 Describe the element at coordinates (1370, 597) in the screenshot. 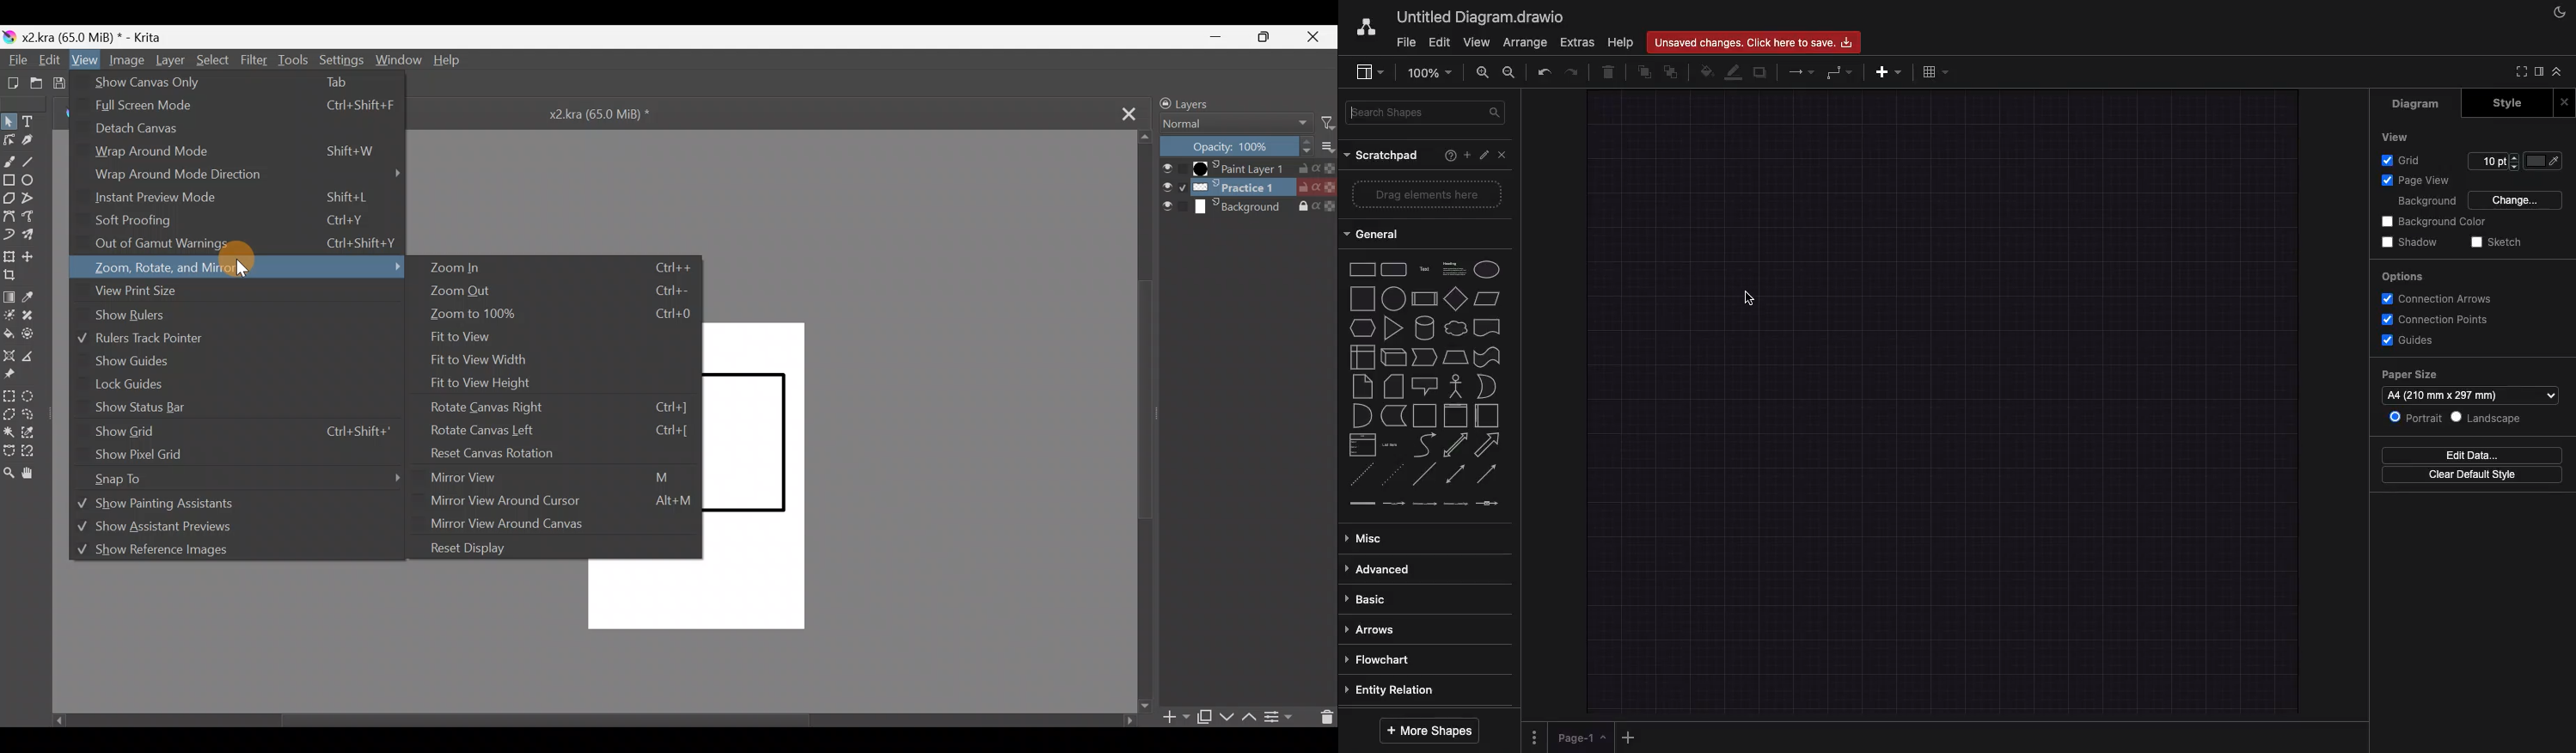

I see `Basic` at that location.